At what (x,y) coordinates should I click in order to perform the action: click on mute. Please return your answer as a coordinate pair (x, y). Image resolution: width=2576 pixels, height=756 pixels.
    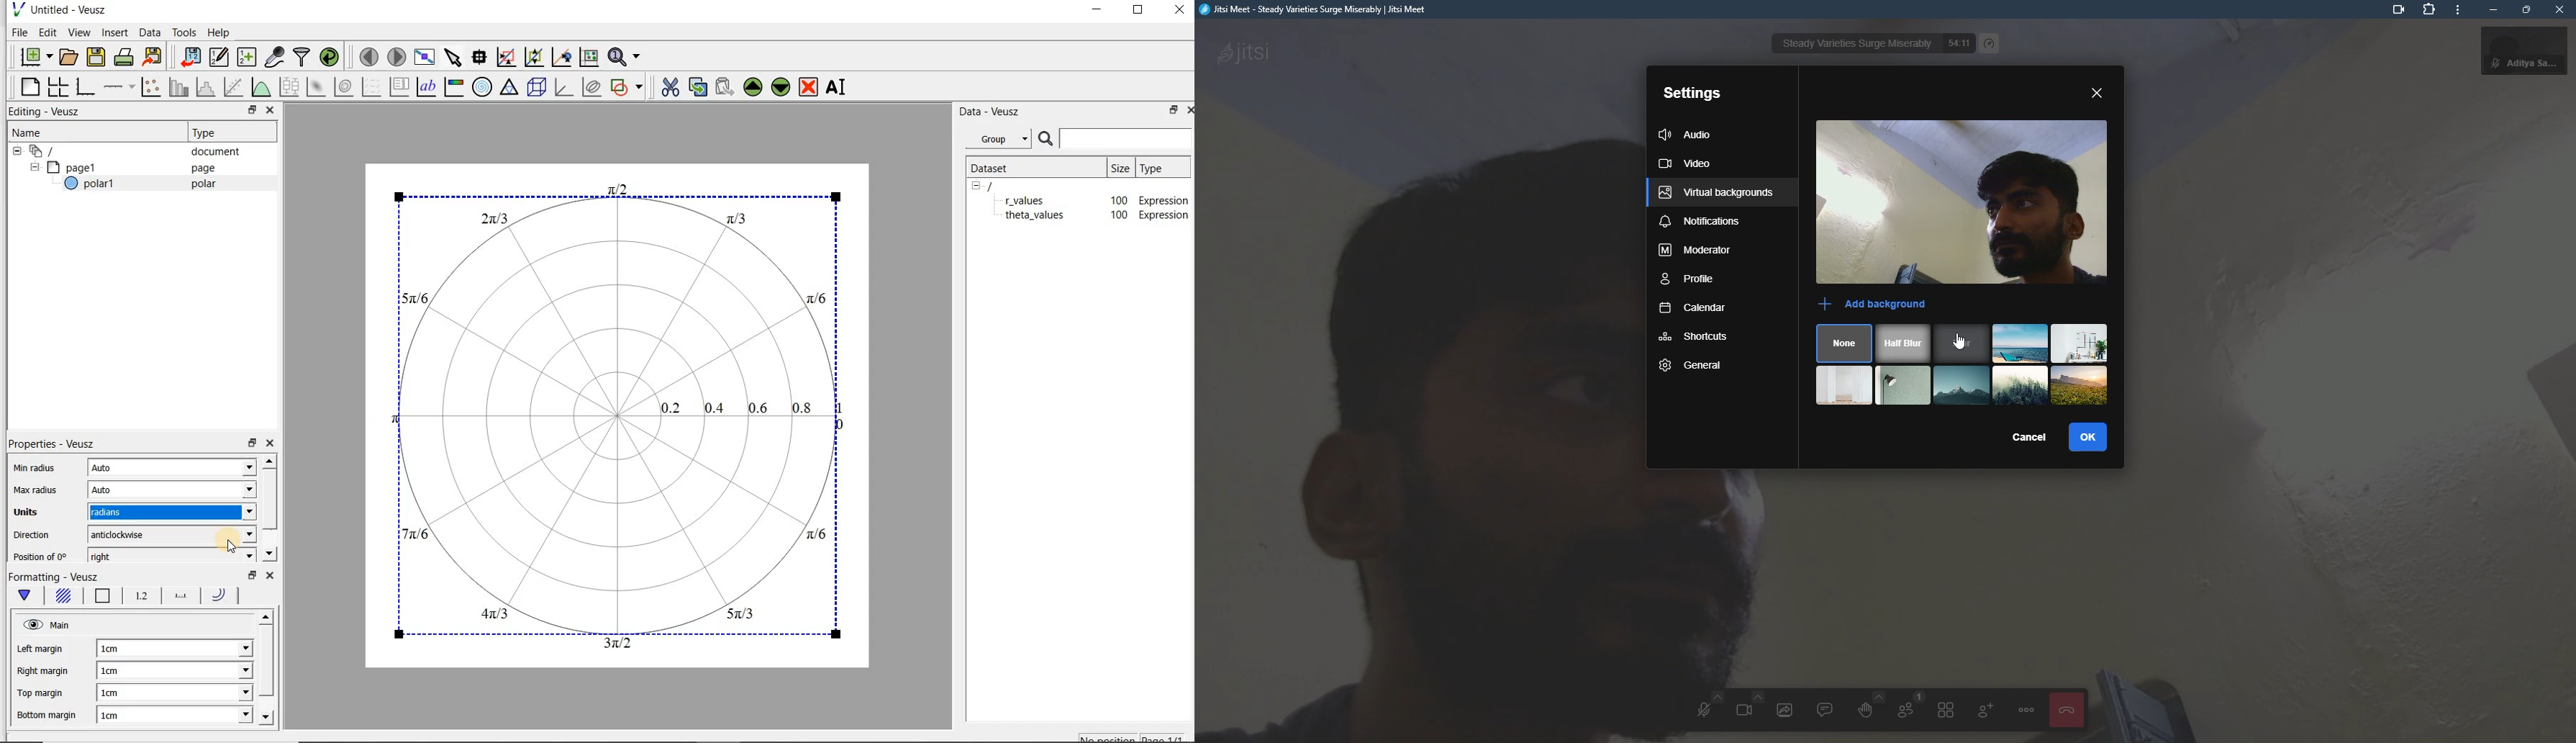
    Looking at the image, I should click on (2492, 64).